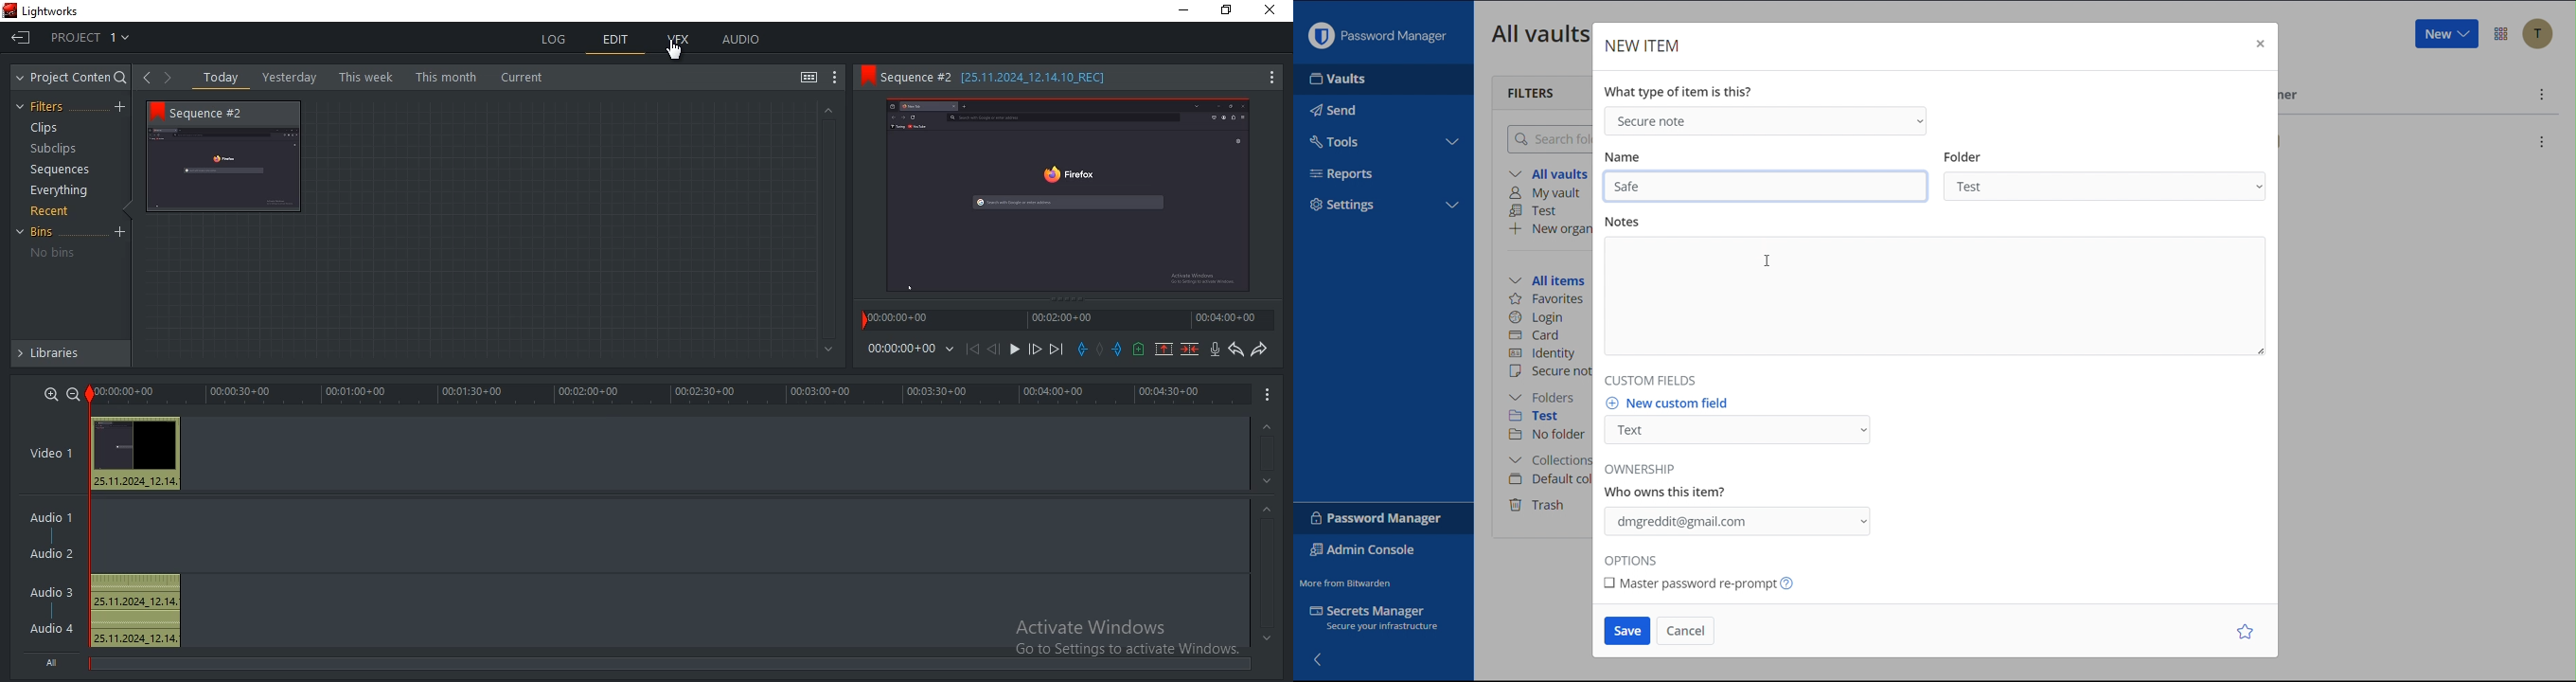 The image size is (2576, 700). What do you see at coordinates (1140, 349) in the screenshot?
I see `add a cue at current position` at bounding box center [1140, 349].